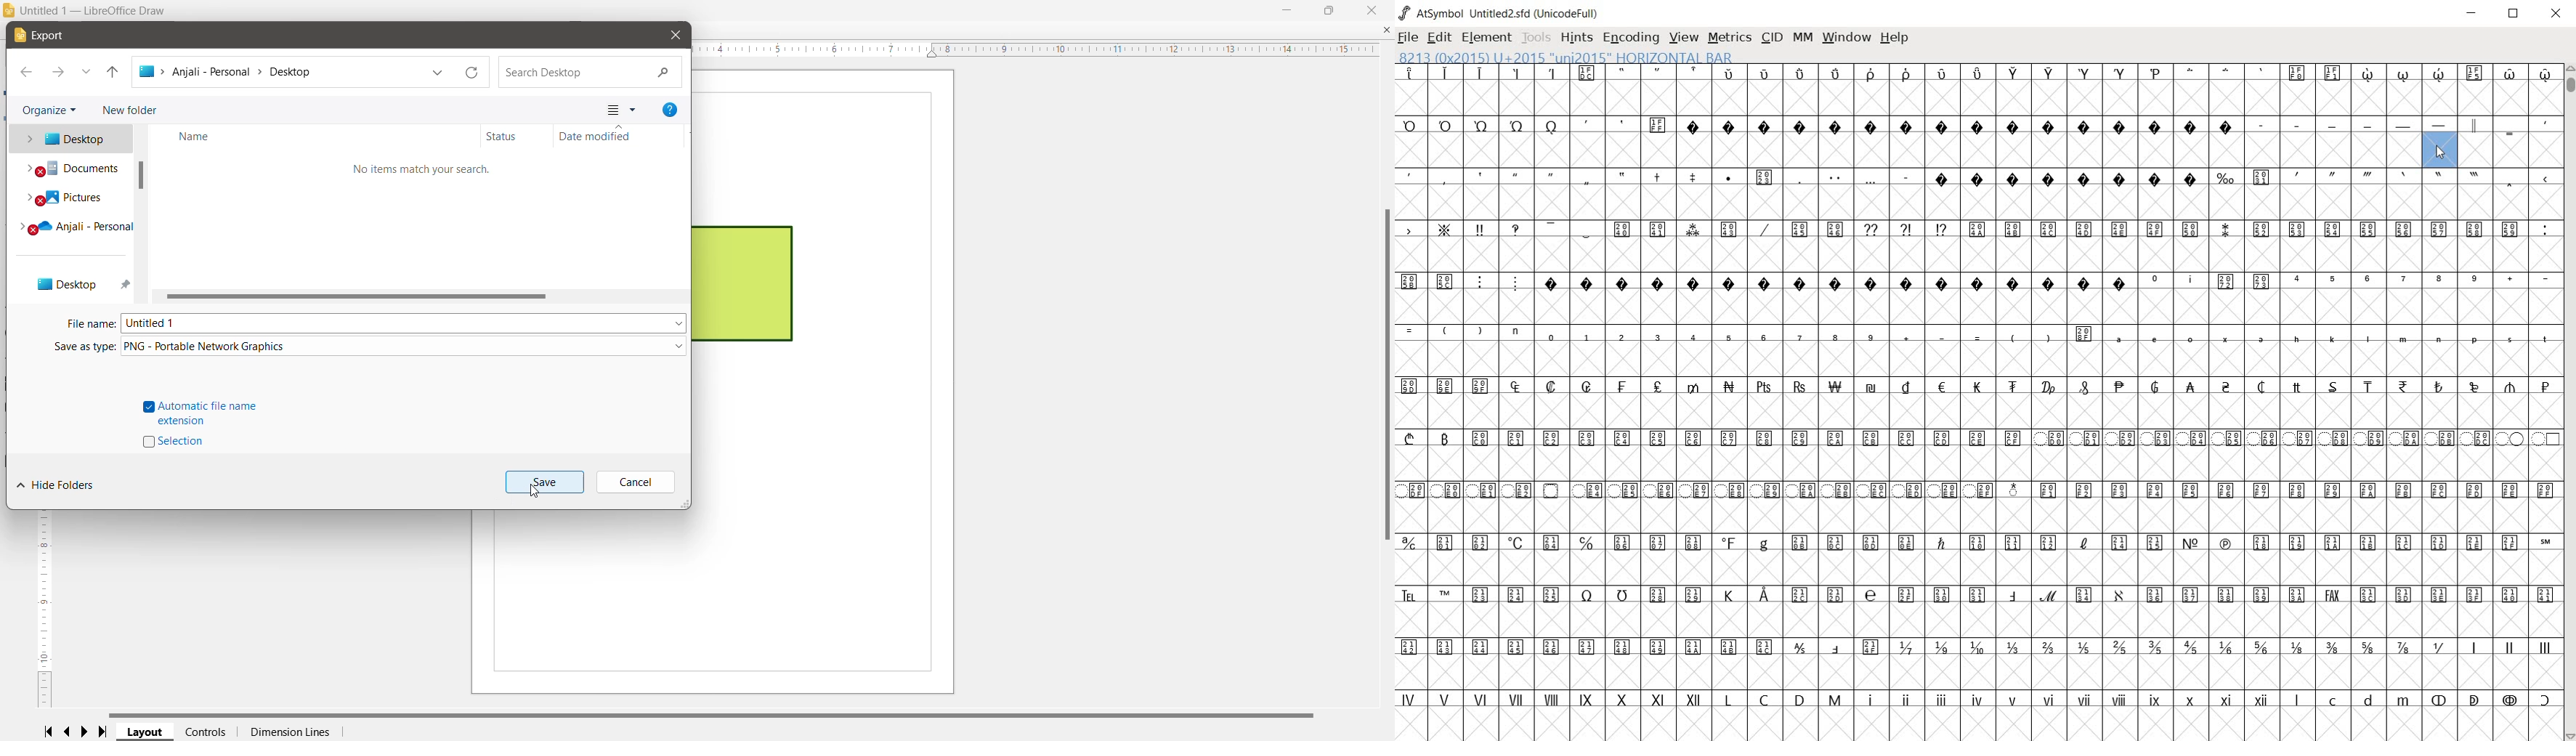 This screenshot has width=2576, height=756. I want to click on Automatic file name extension - click to enable/disable, so click(201, 413).